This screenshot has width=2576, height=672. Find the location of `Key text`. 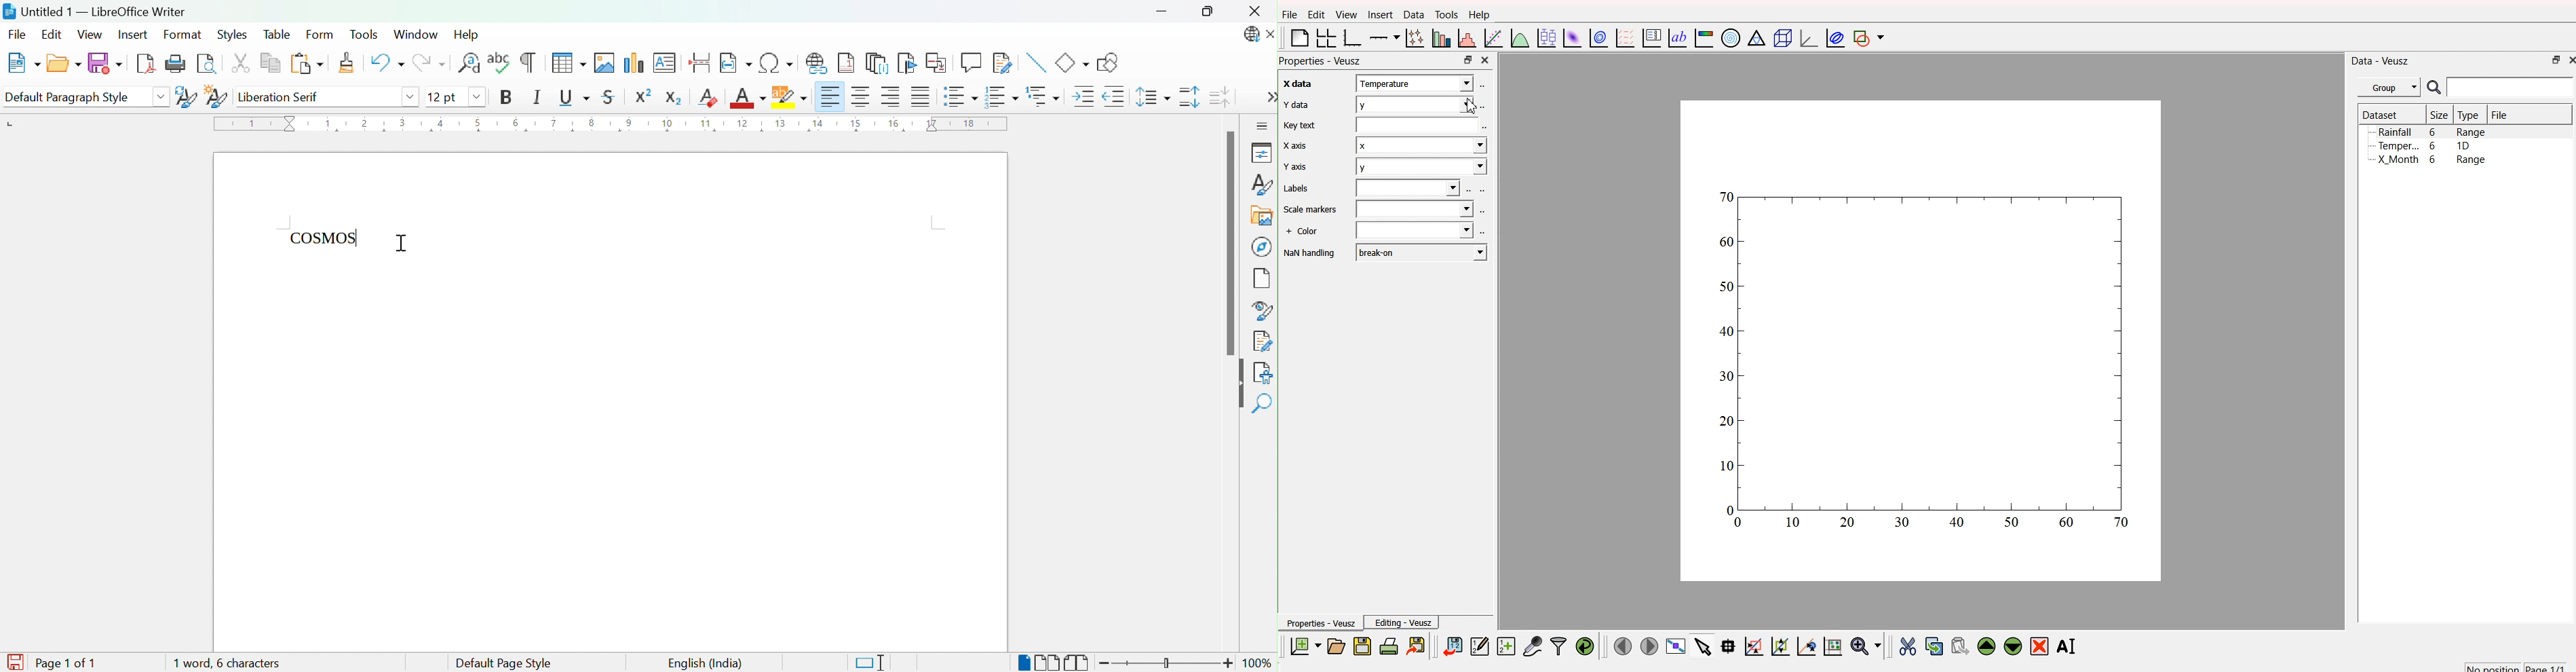

Key text is located at coordinates (1301, 126).